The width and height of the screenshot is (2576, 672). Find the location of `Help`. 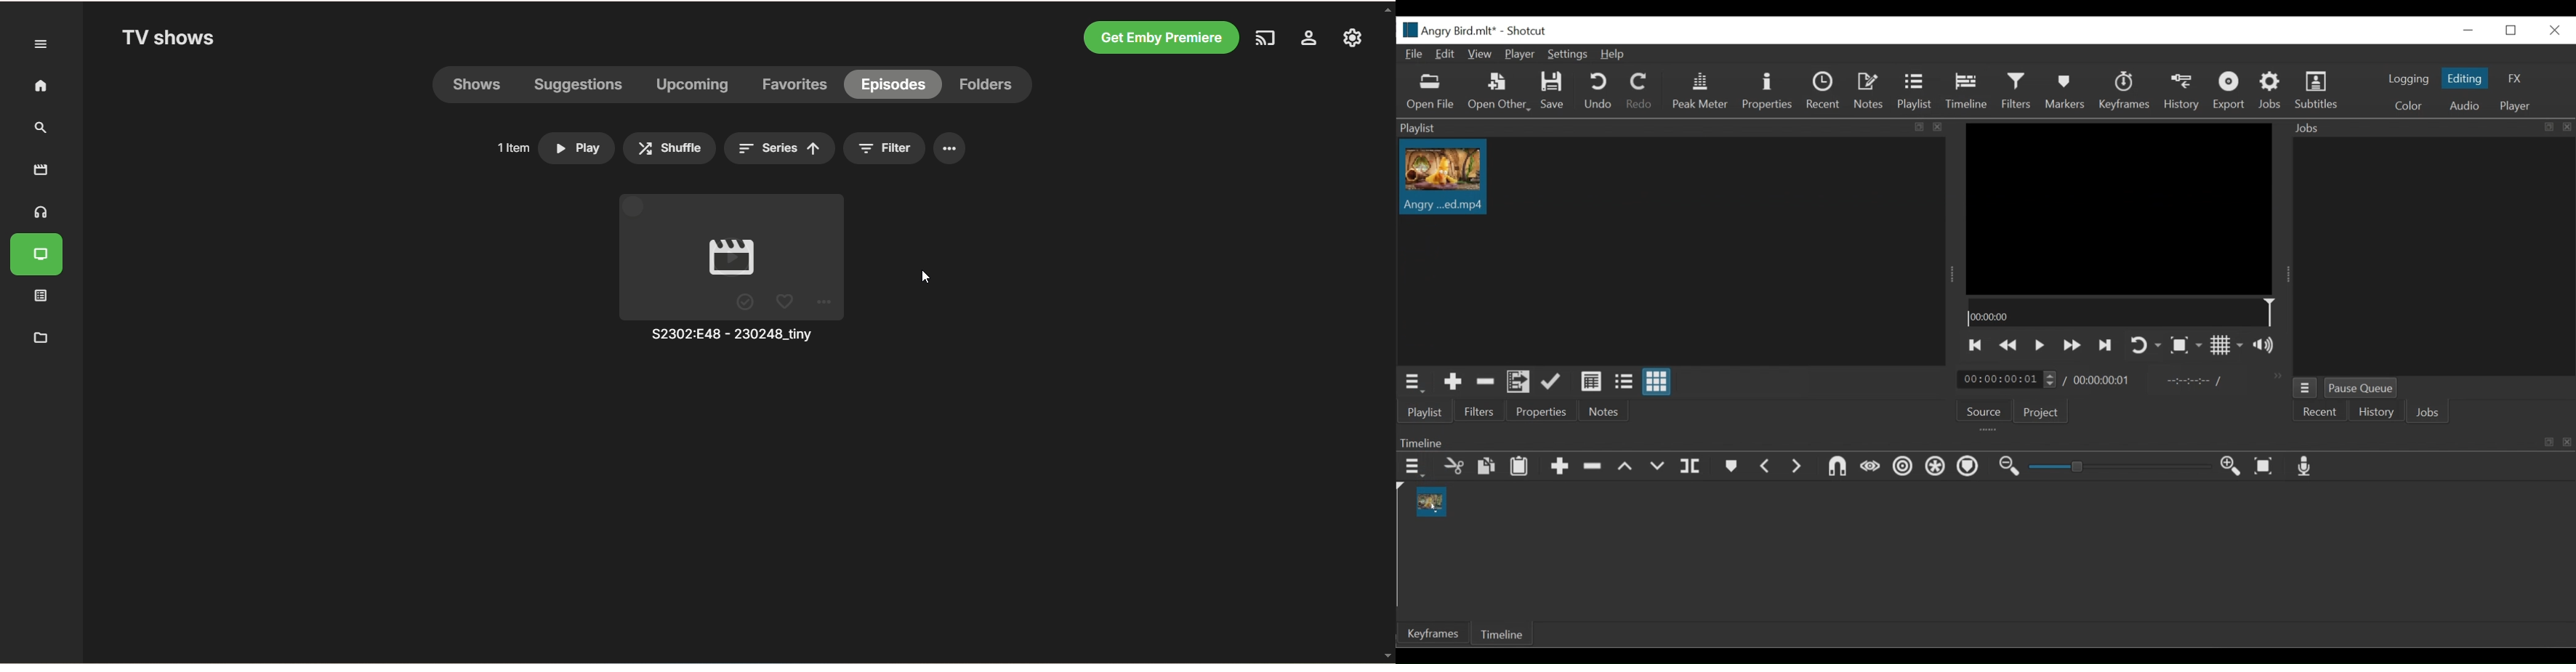

Help is located at coordinates (1613, 54).